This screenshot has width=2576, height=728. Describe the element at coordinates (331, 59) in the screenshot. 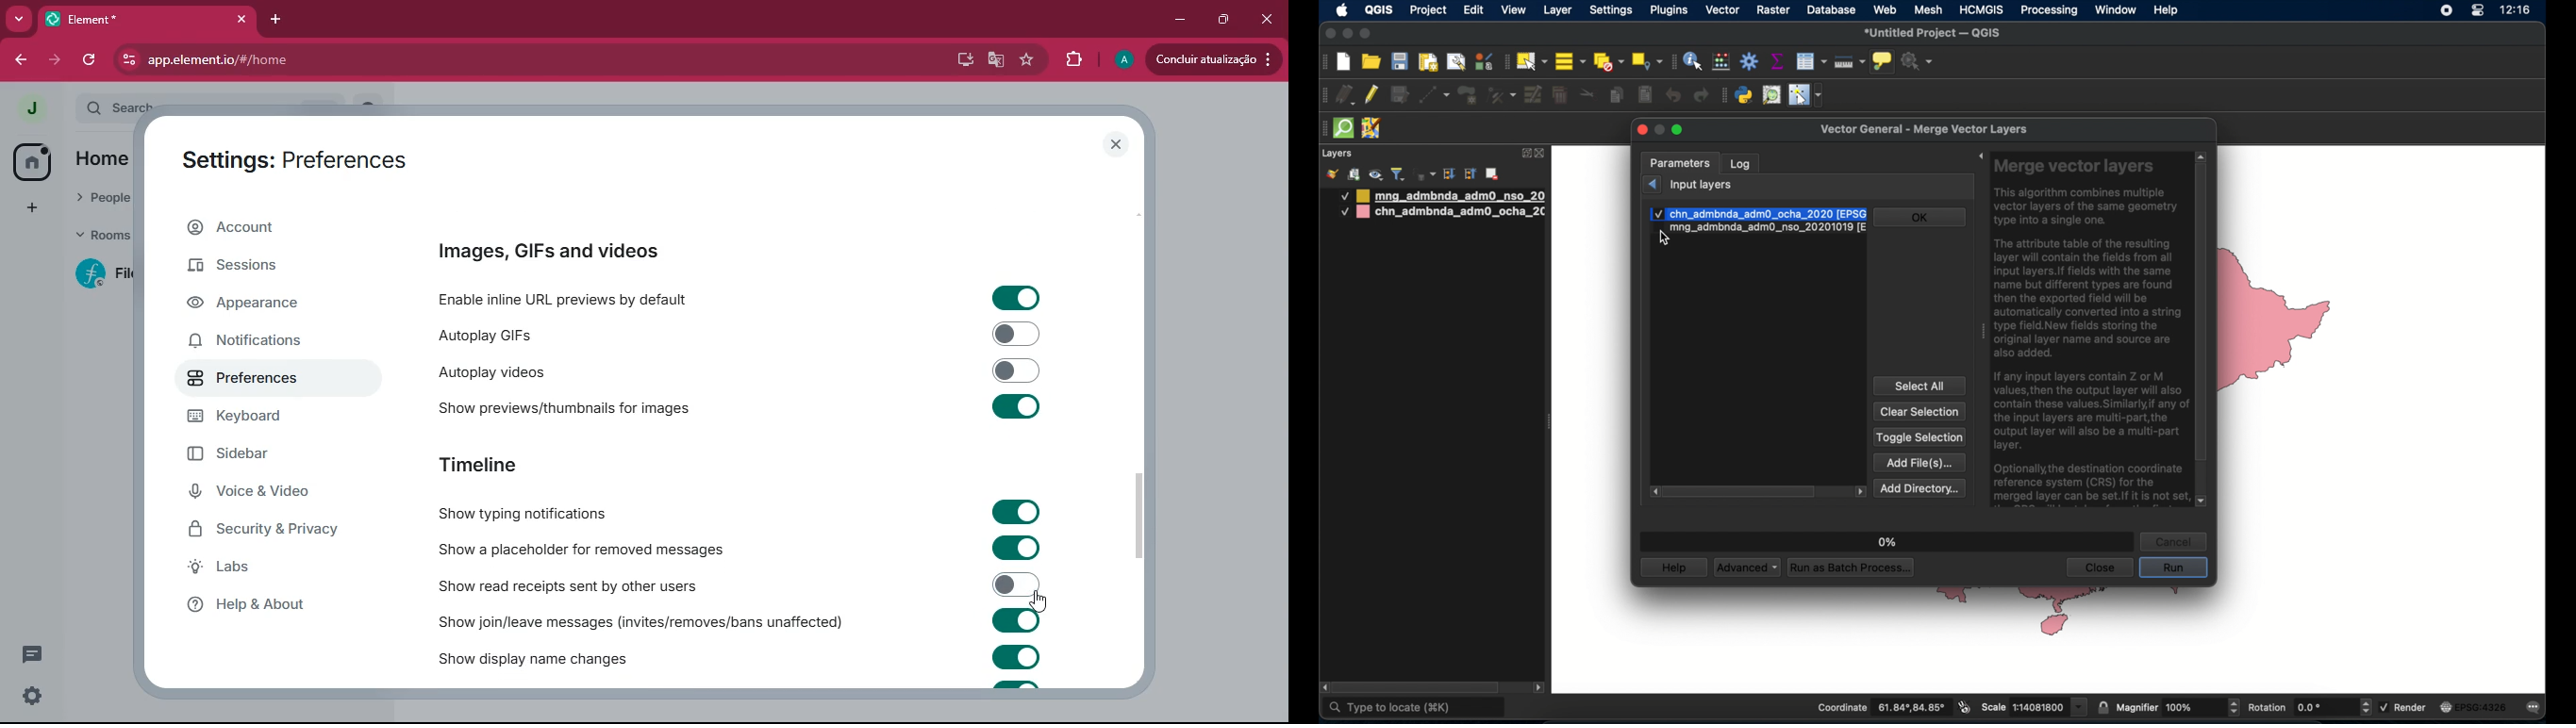

I see `app.element.io/#/home` at that location.